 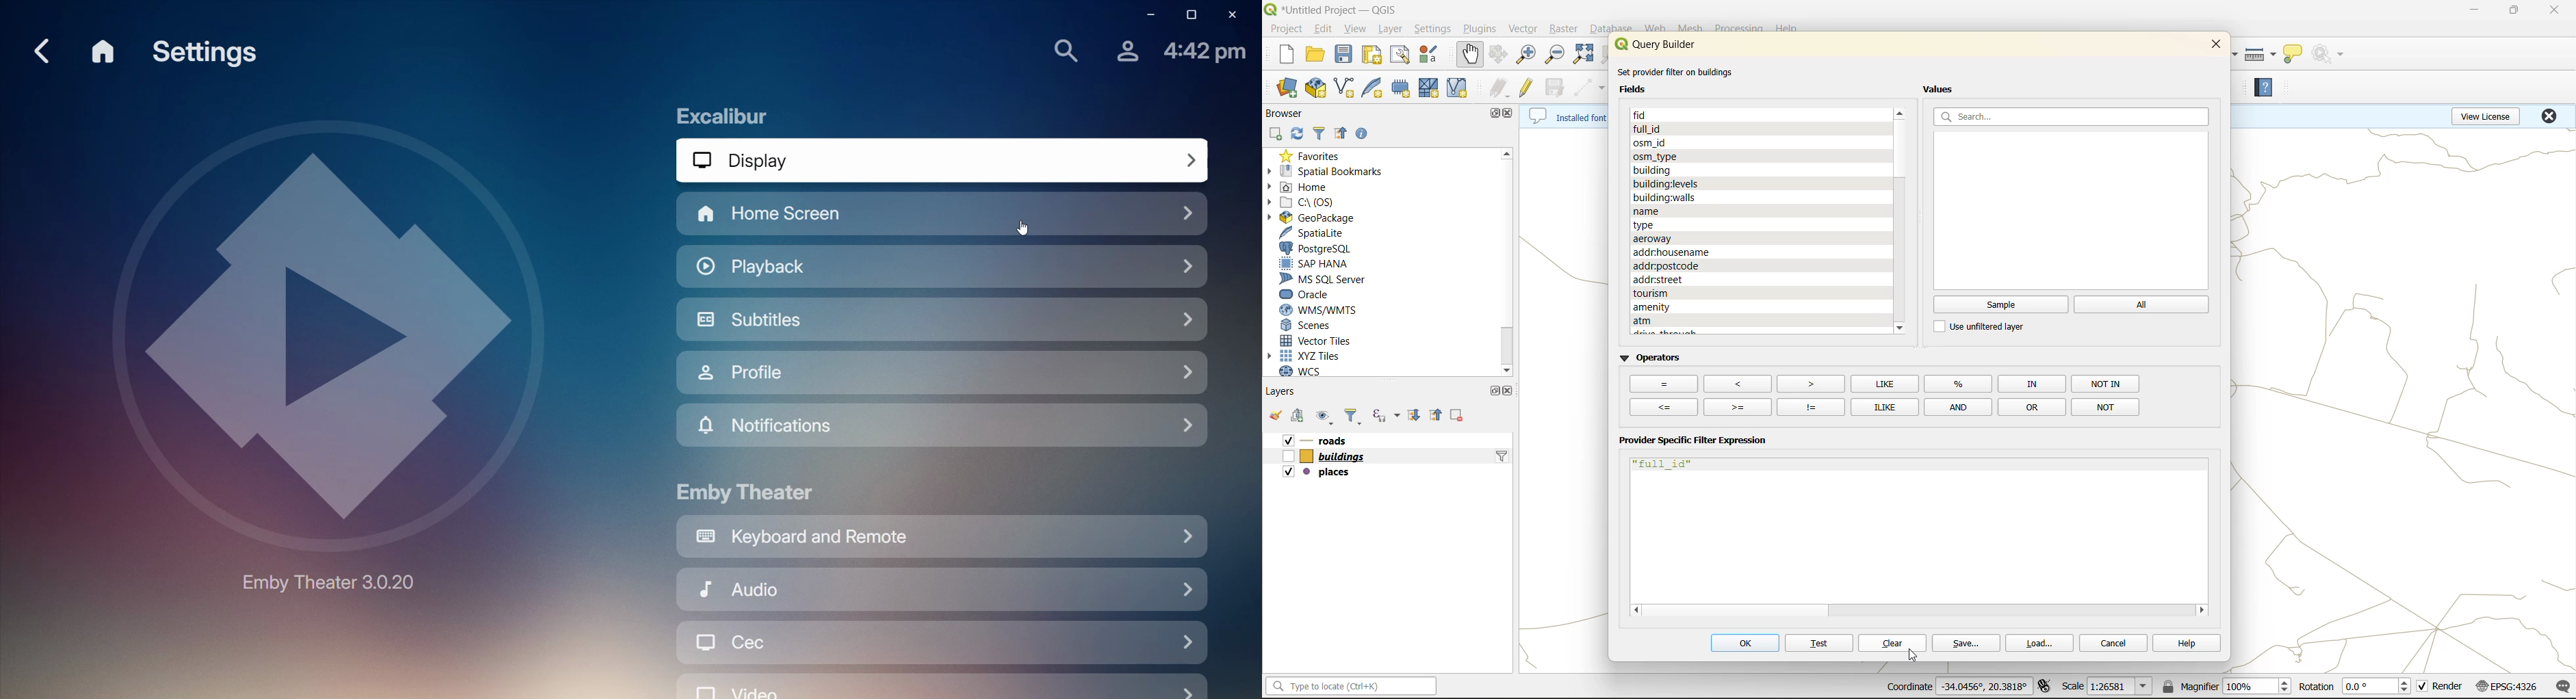 I want to click on new, so click(x=1278, y=55).